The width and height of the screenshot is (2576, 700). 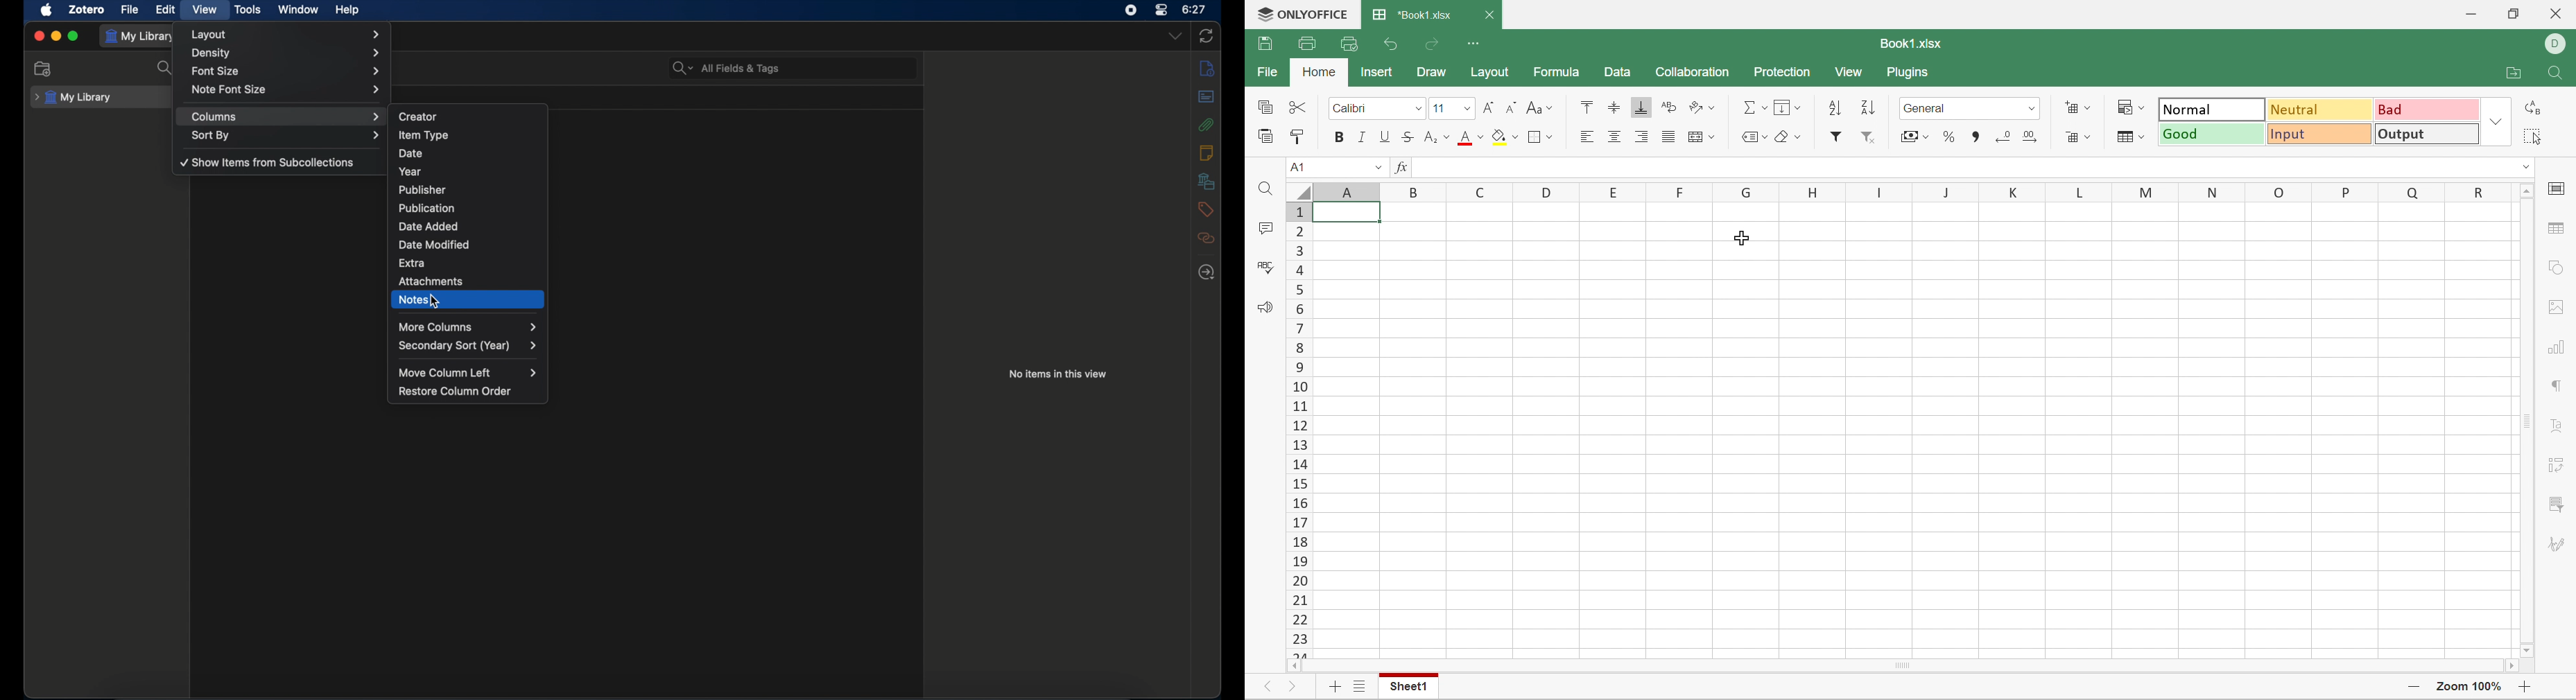 What do you see at coordinates (1296, 598) in the screenshot?
I see `21` at bounding box center [1296, 598].